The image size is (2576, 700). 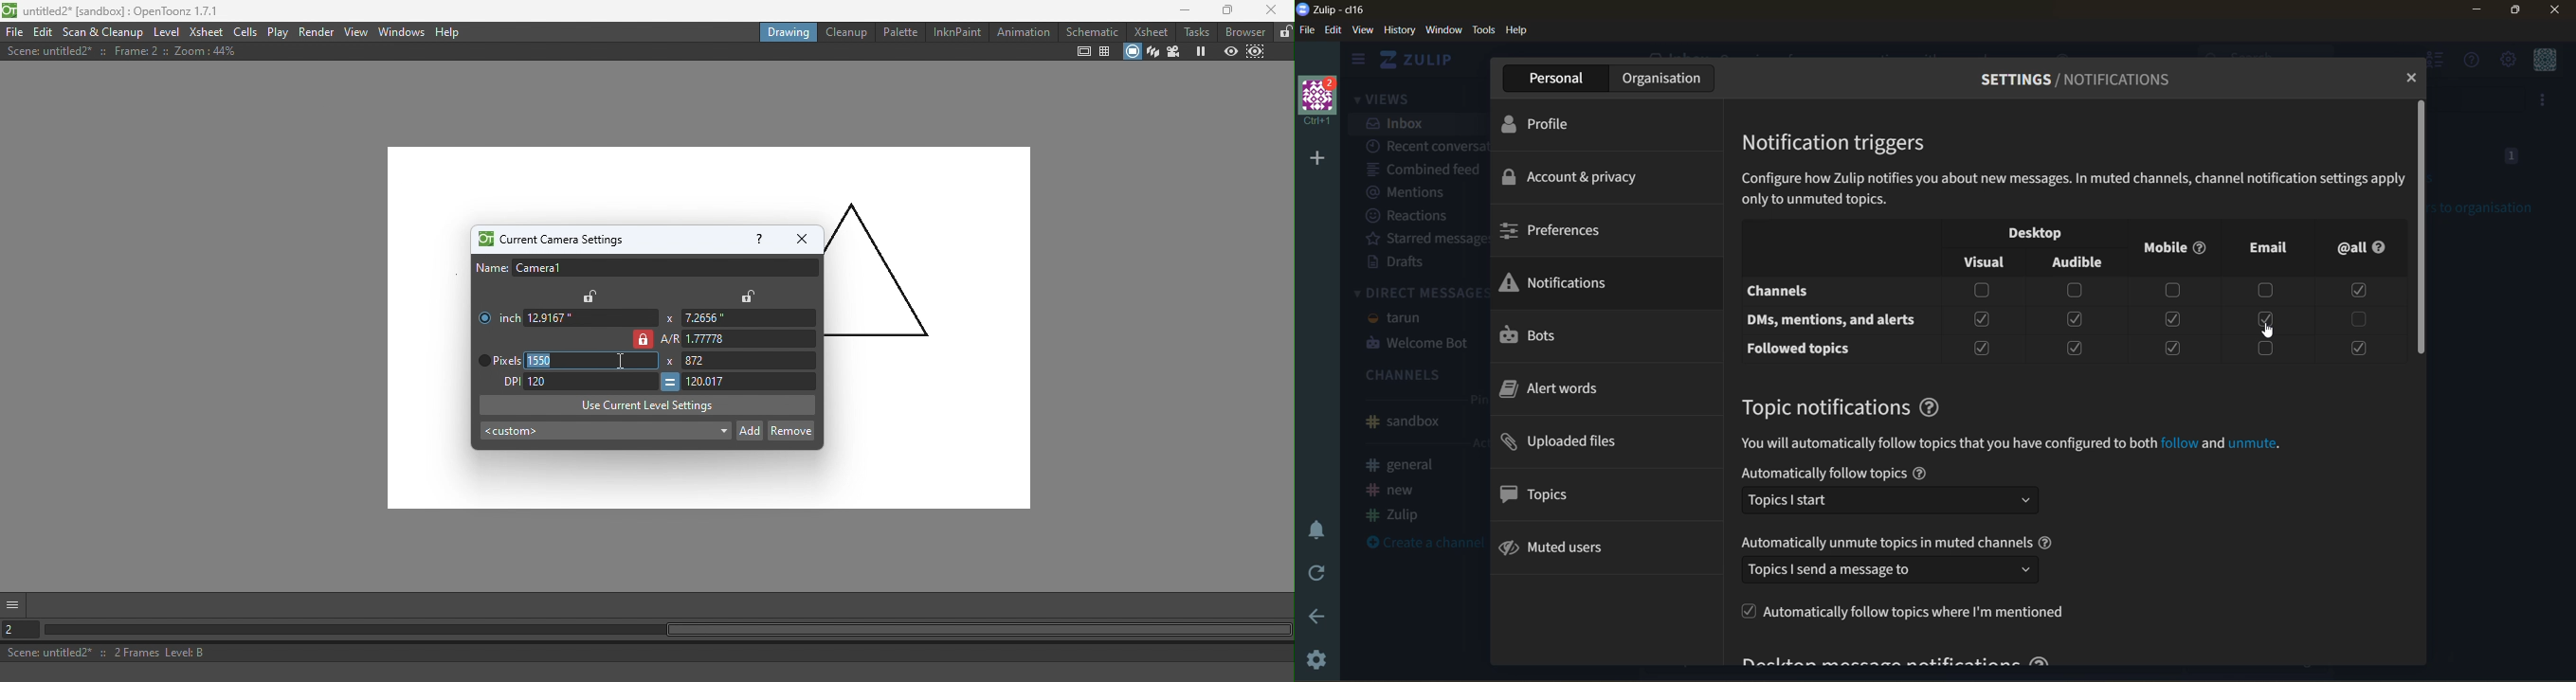 I want to click on unchecked email notification, so click(x=2265, y=319).